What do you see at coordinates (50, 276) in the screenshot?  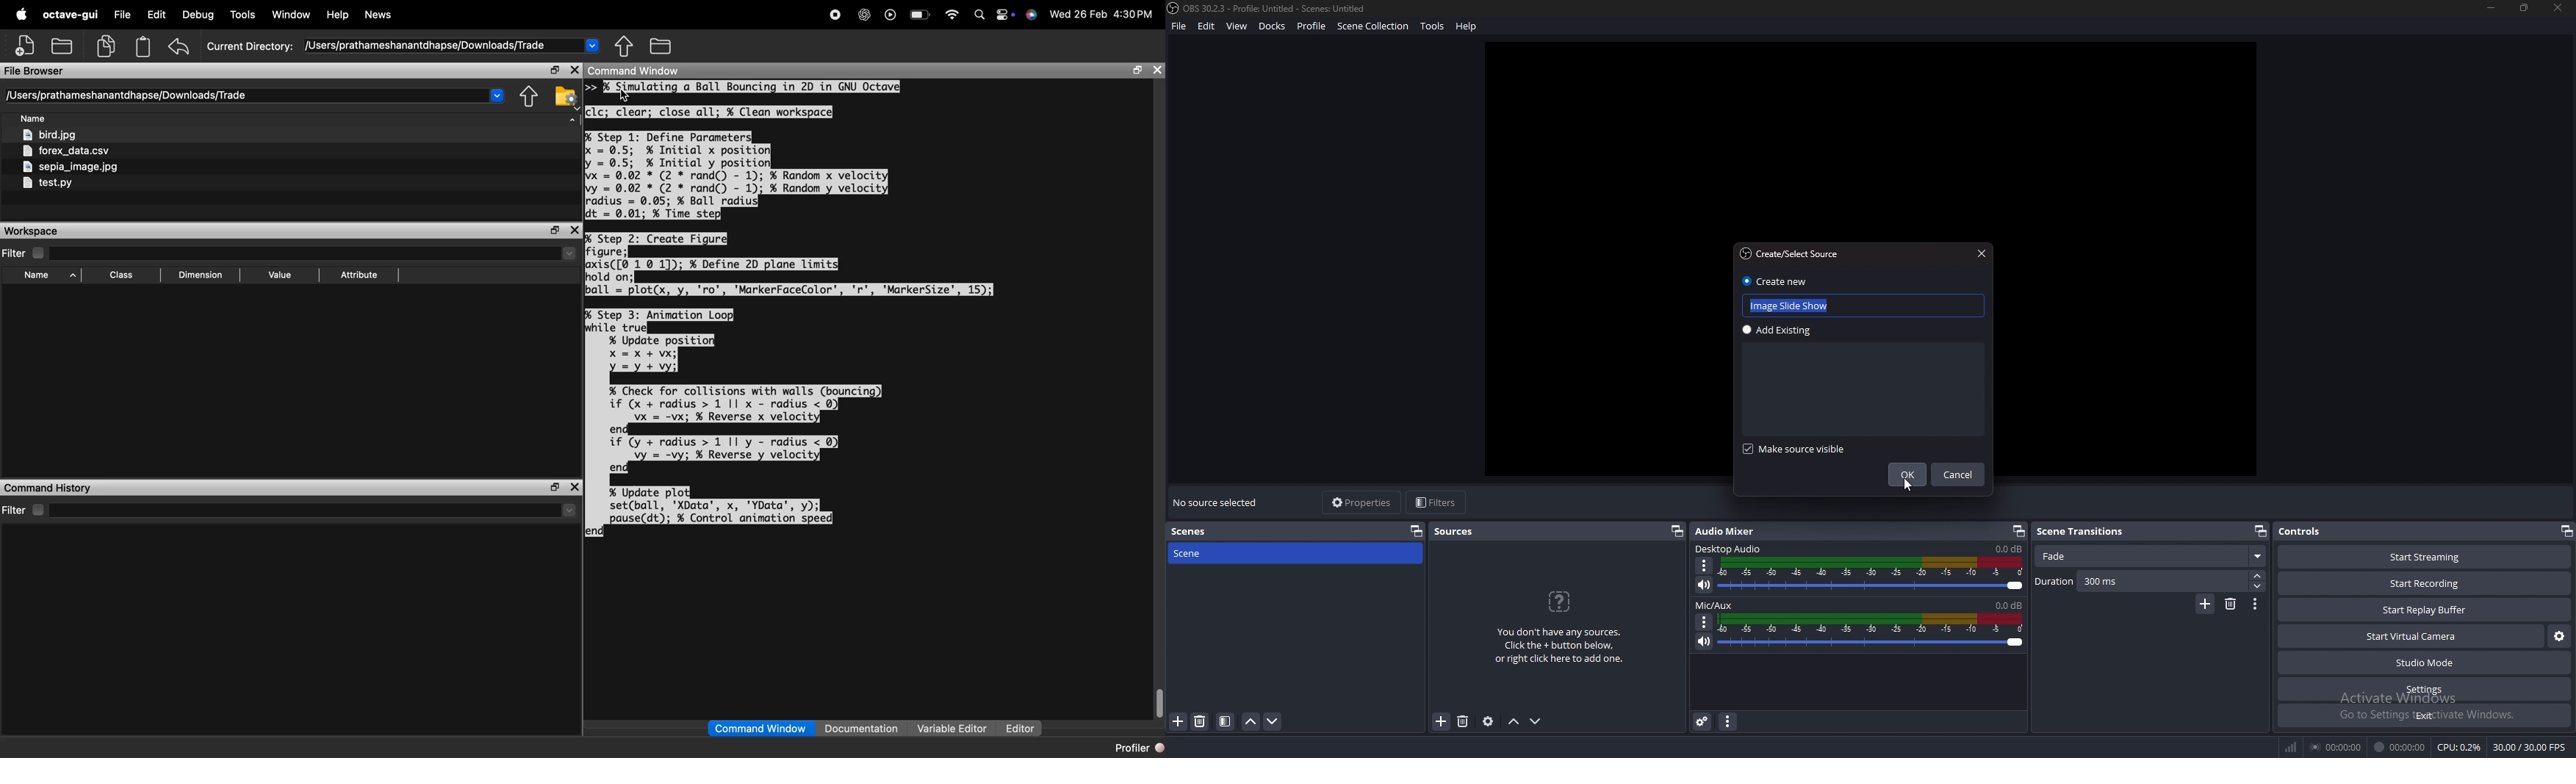 I see `Name ^` at bounding box center [50, 276].